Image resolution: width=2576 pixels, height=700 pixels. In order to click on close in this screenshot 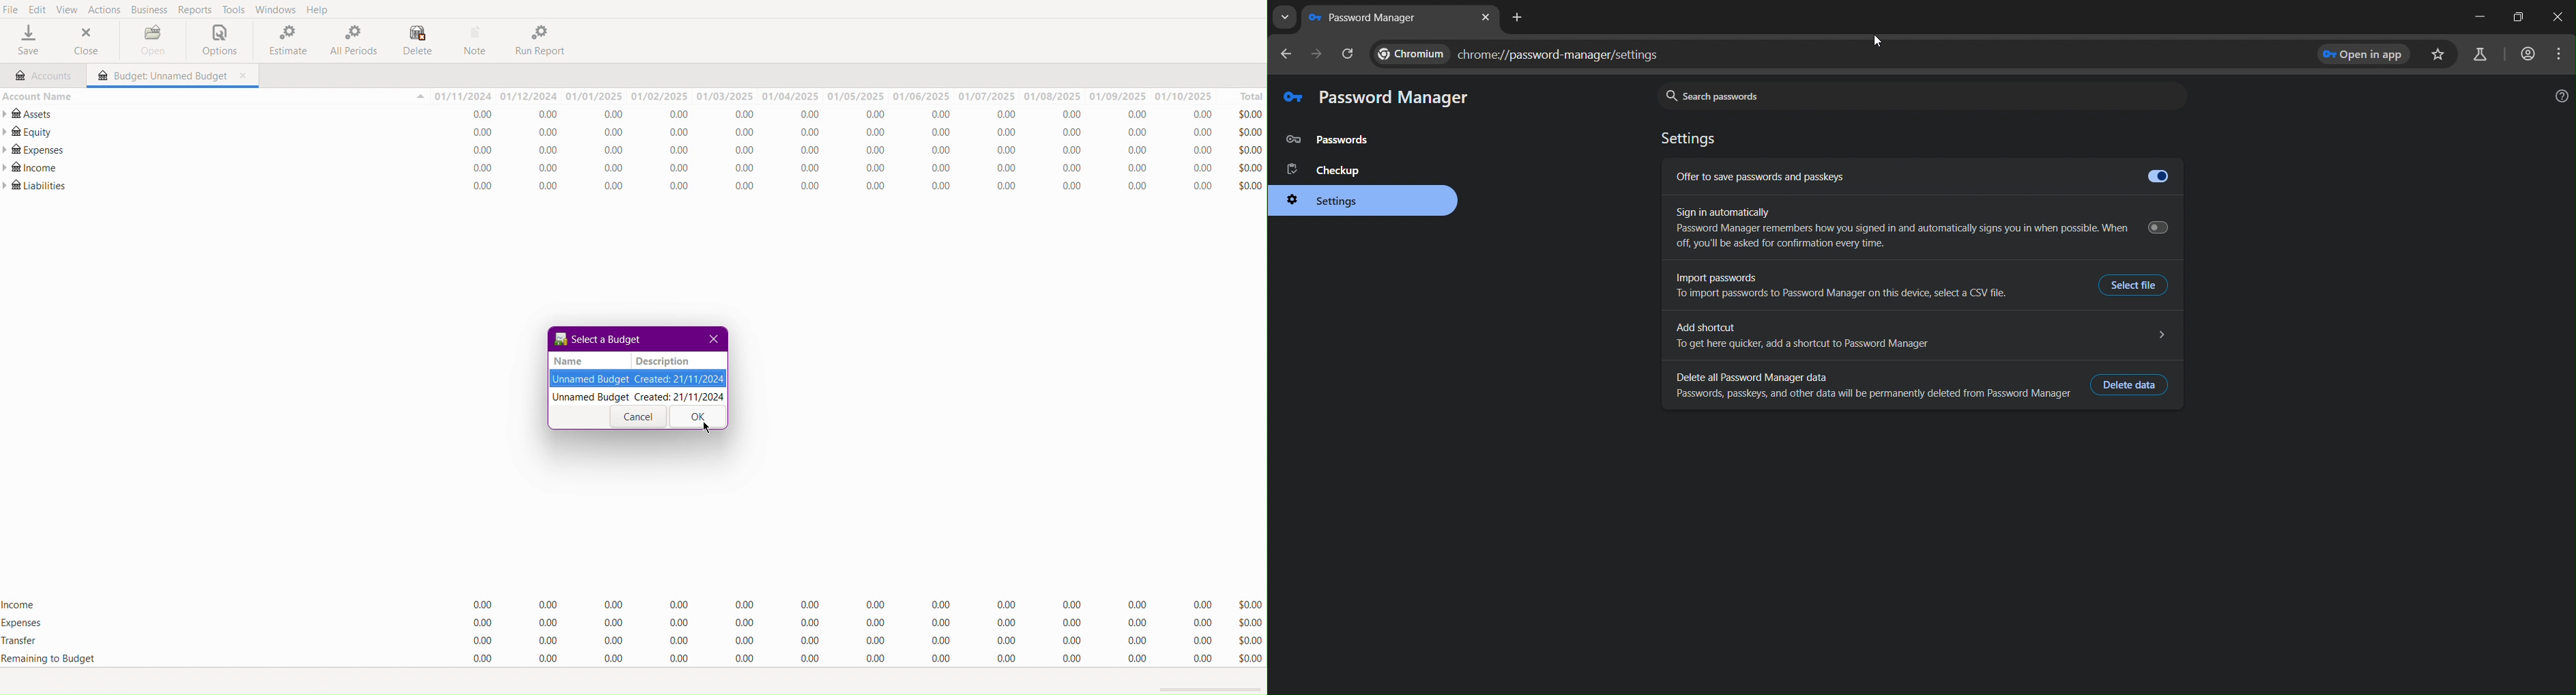, I will do `click(2558, 18)`.